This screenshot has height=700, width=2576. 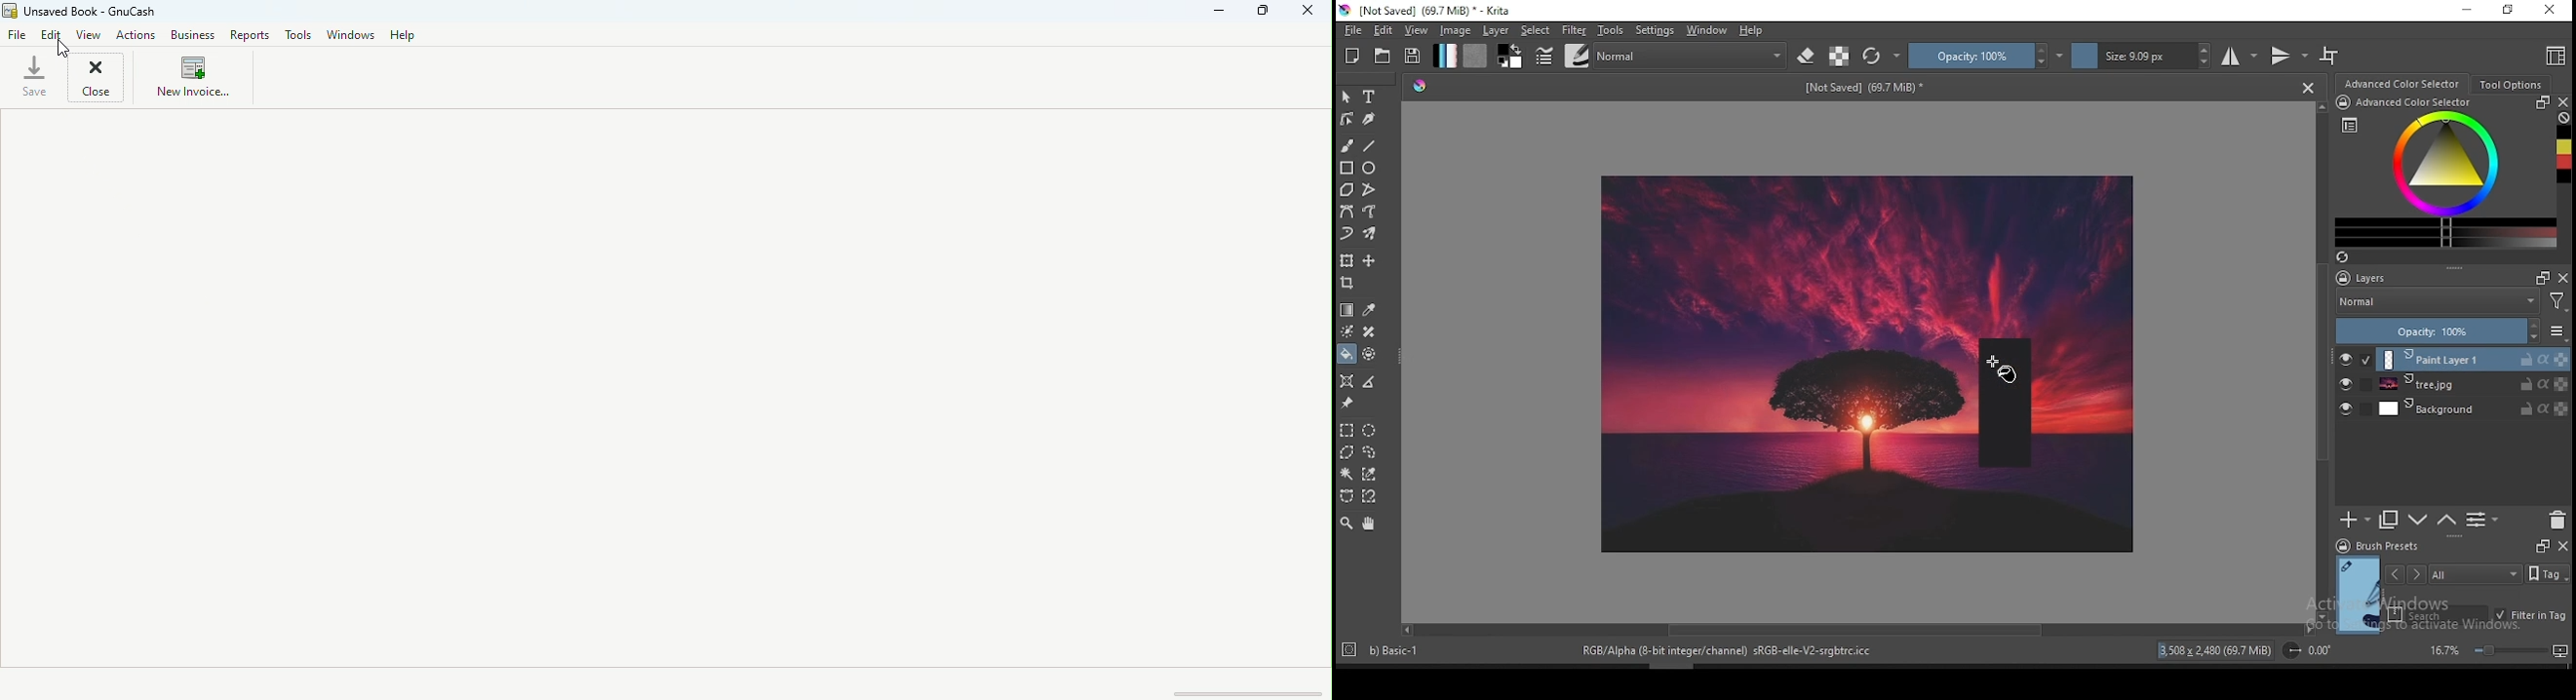 What do you see at coordinates (298, 34) in the screenshot?
I see `Tools` at bounding box center [298, 34].